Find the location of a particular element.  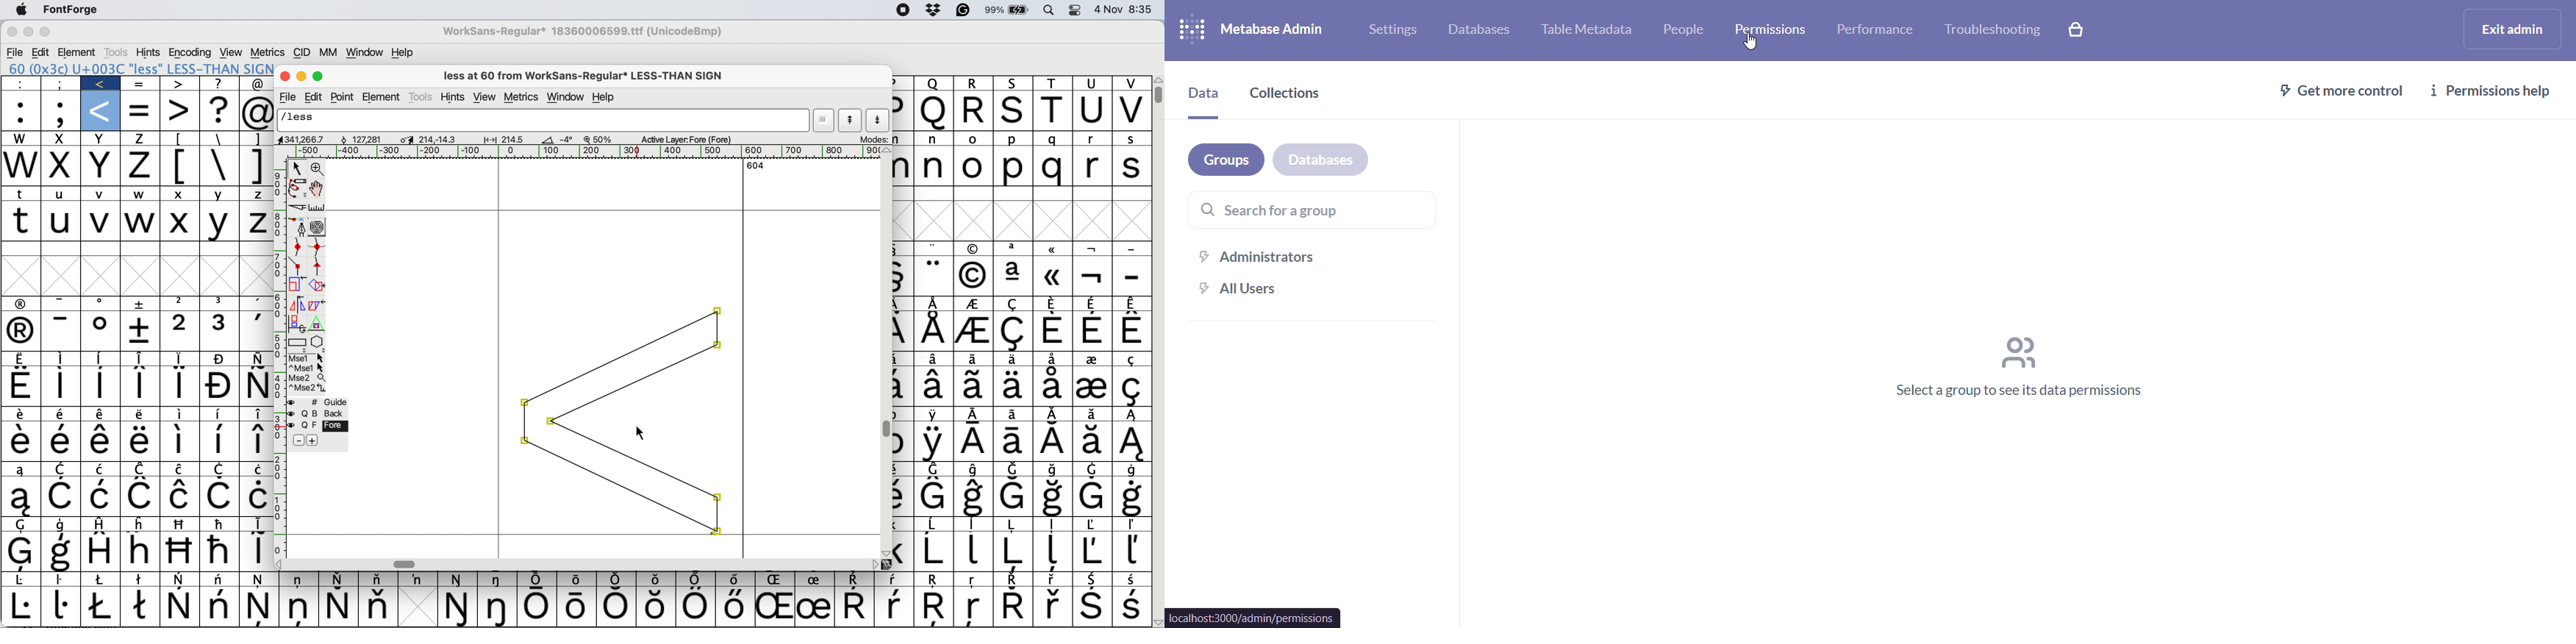

Y is located at coordinates (222, 222).